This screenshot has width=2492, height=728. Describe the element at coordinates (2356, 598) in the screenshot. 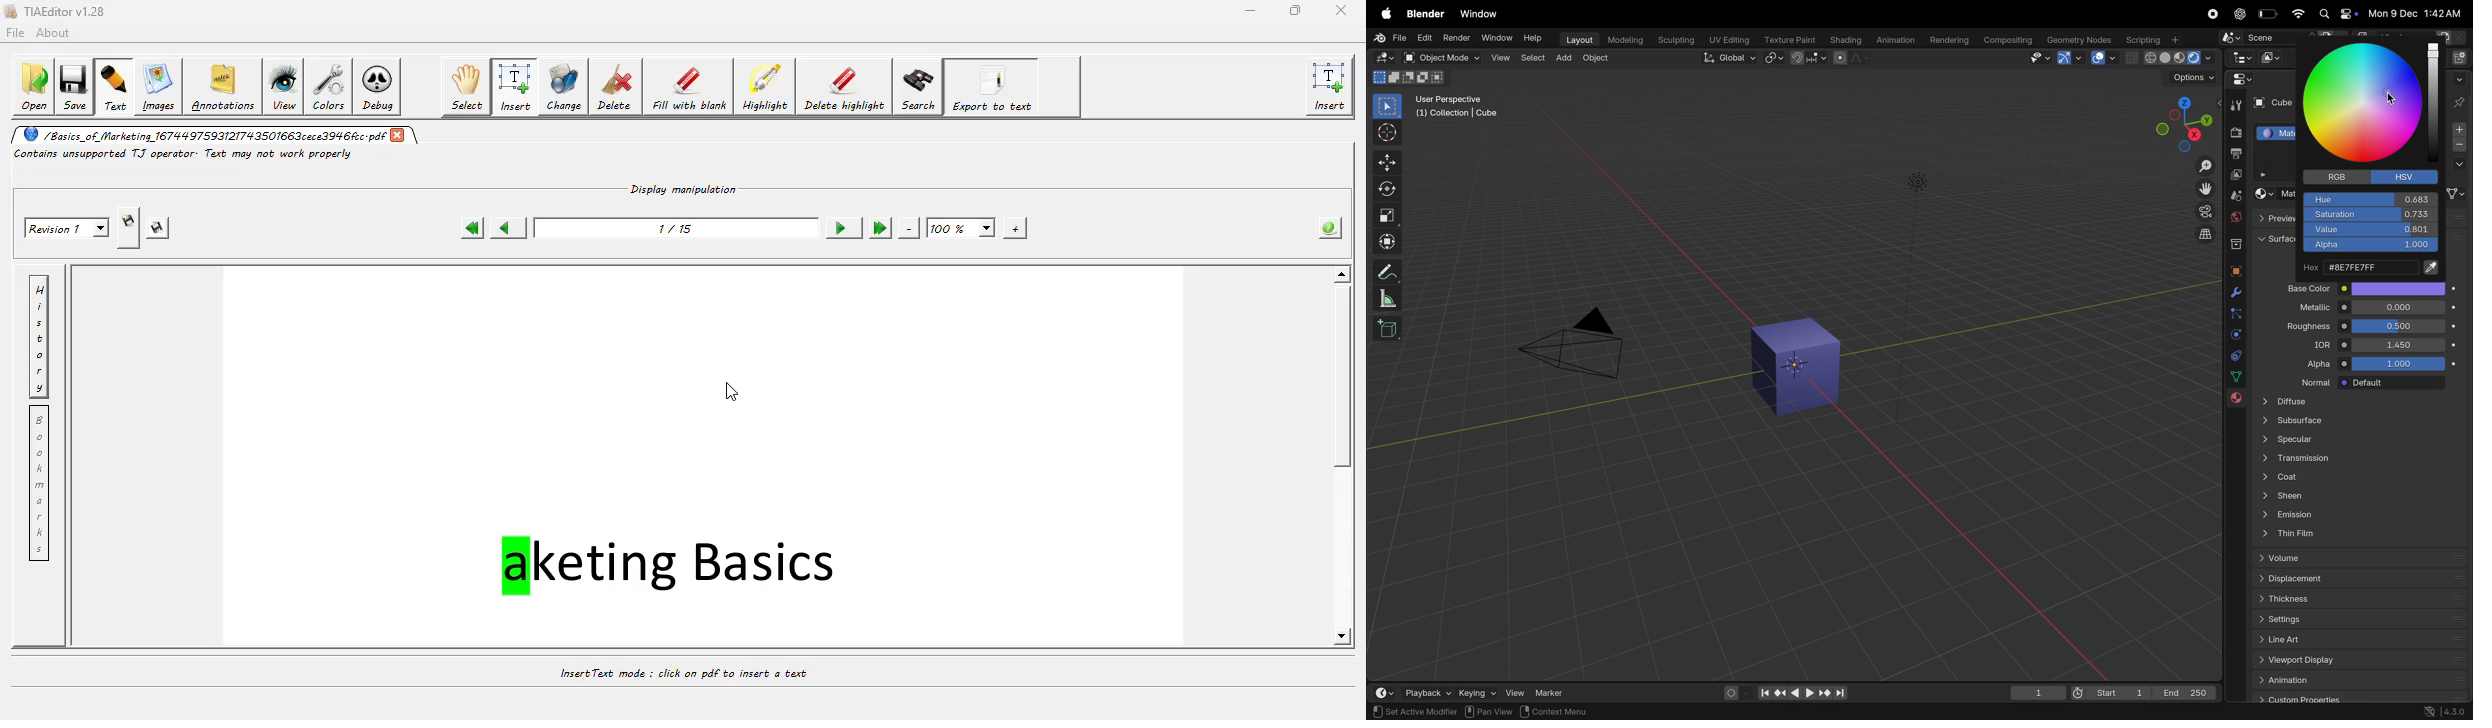

I see `thickness` at that location.